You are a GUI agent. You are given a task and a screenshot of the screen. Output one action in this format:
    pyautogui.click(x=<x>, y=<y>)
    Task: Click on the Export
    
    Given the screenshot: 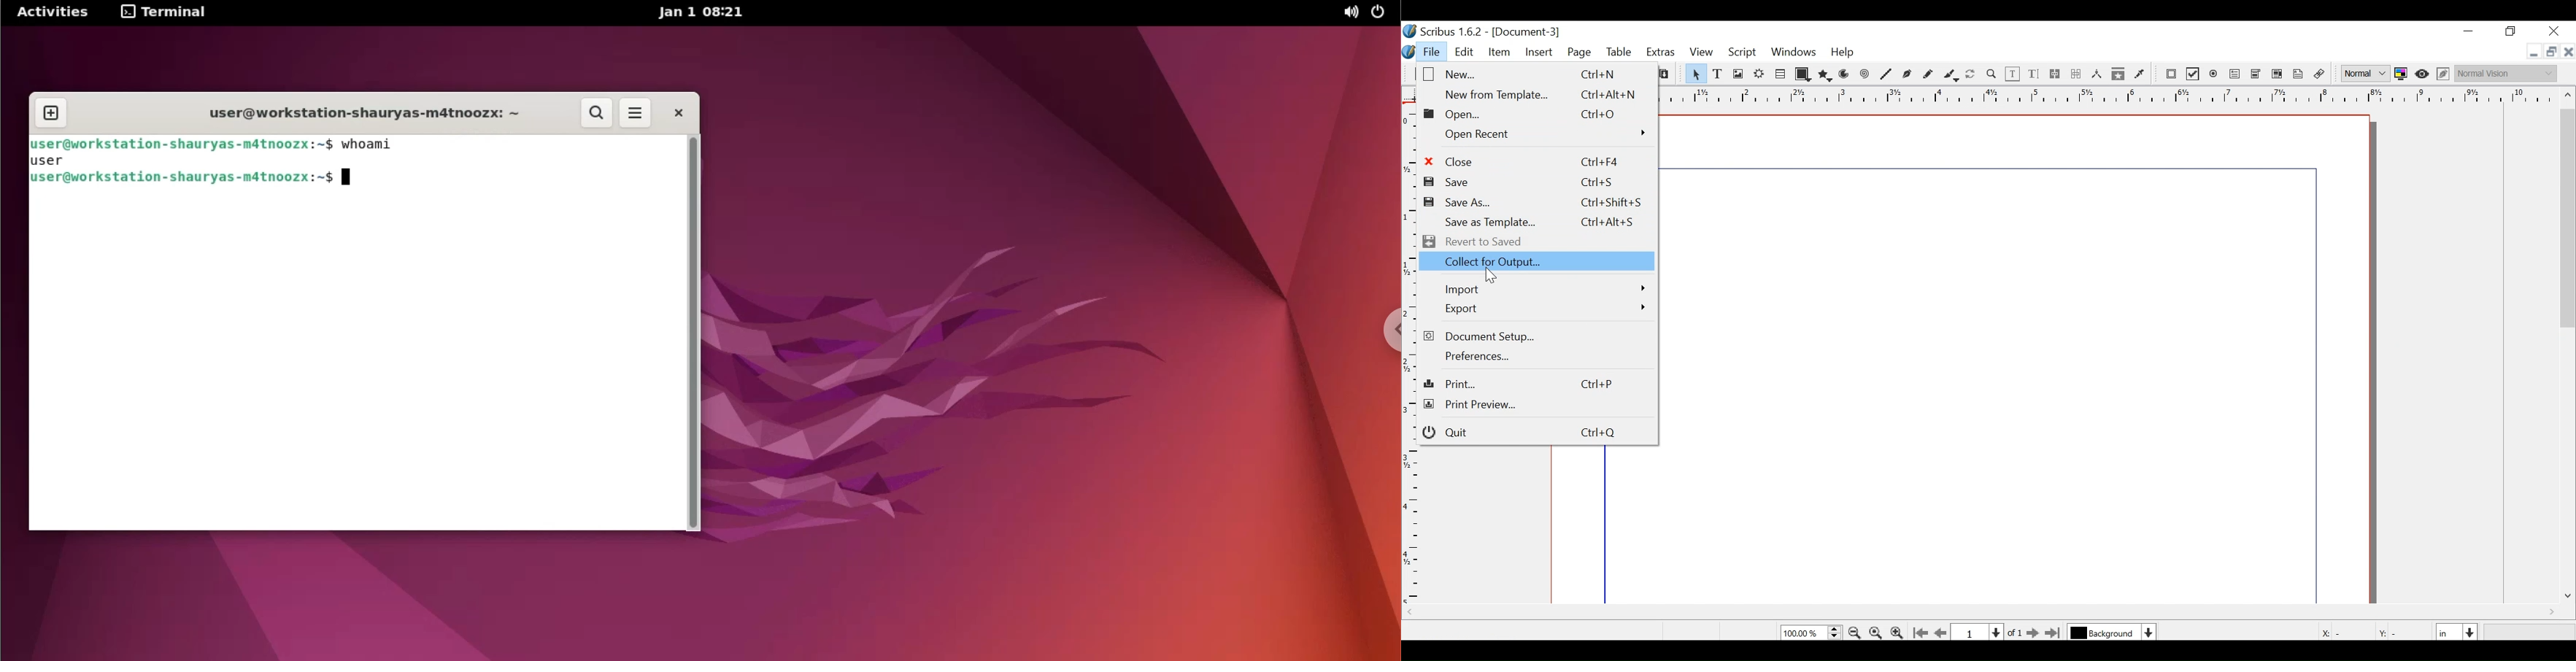 What is the action you would take?
    pyautogui.click(x=1544, y=308)
    